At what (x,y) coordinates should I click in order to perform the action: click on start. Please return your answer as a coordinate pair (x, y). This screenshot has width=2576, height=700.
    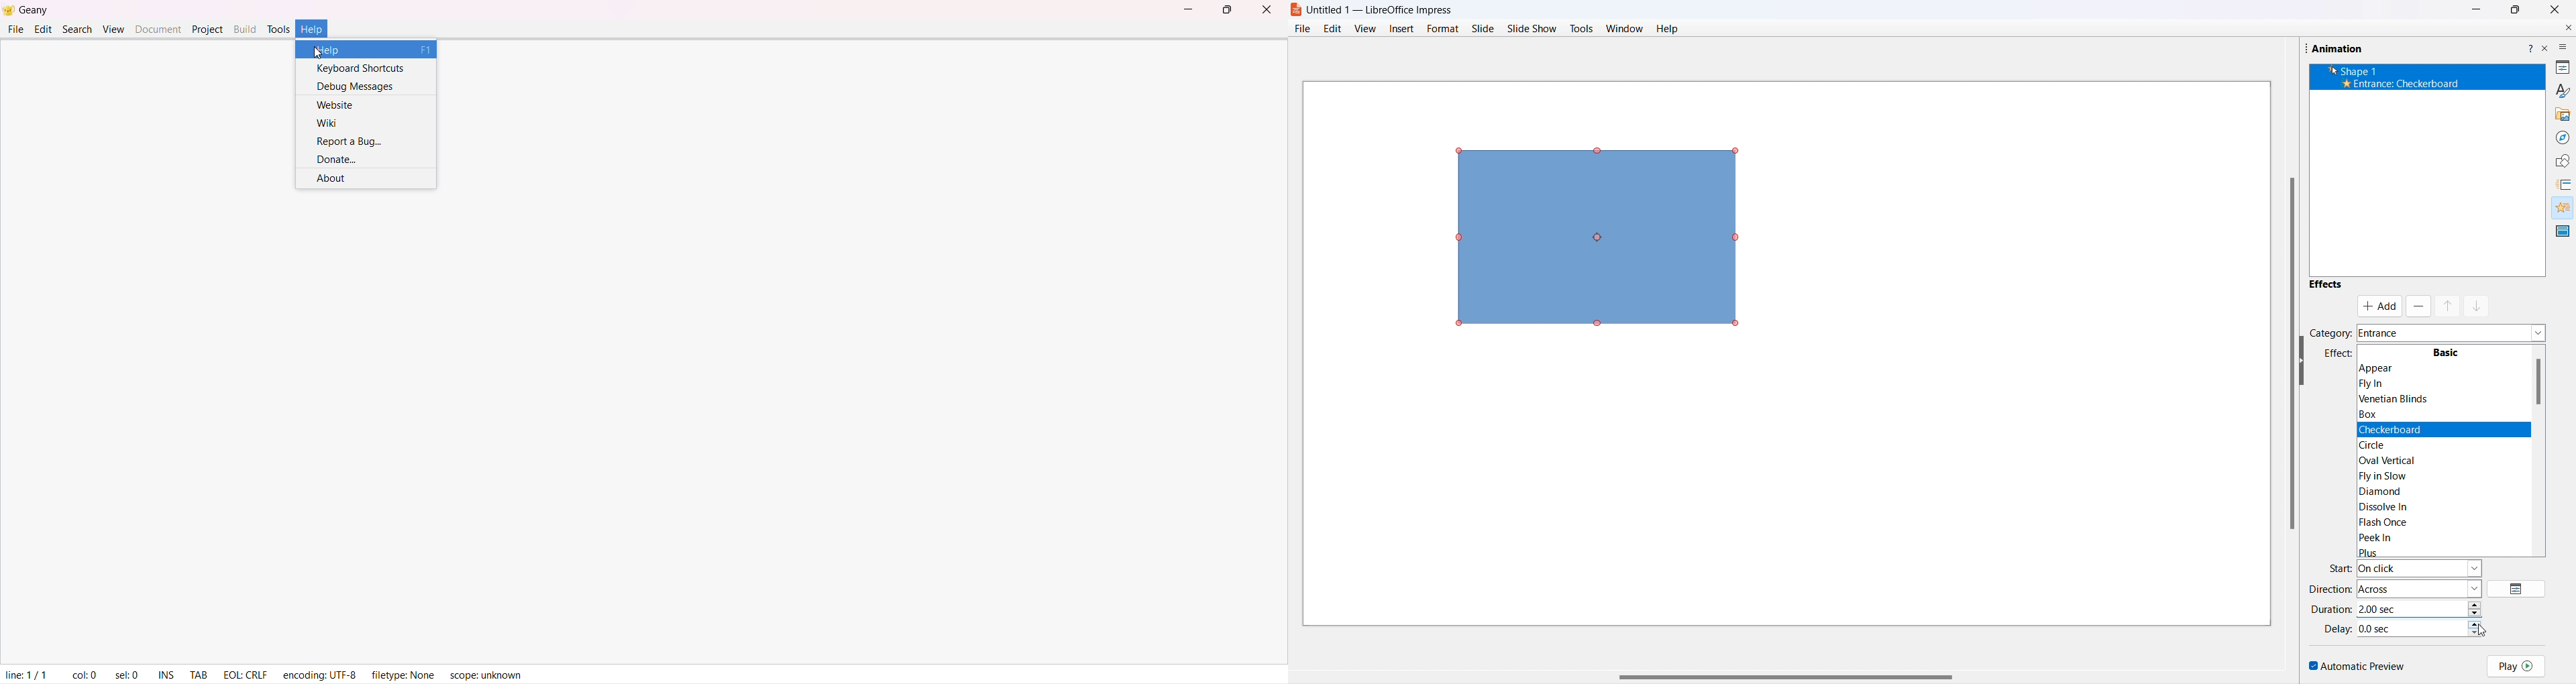
    Looking at the image, I should click on (2340, 567).